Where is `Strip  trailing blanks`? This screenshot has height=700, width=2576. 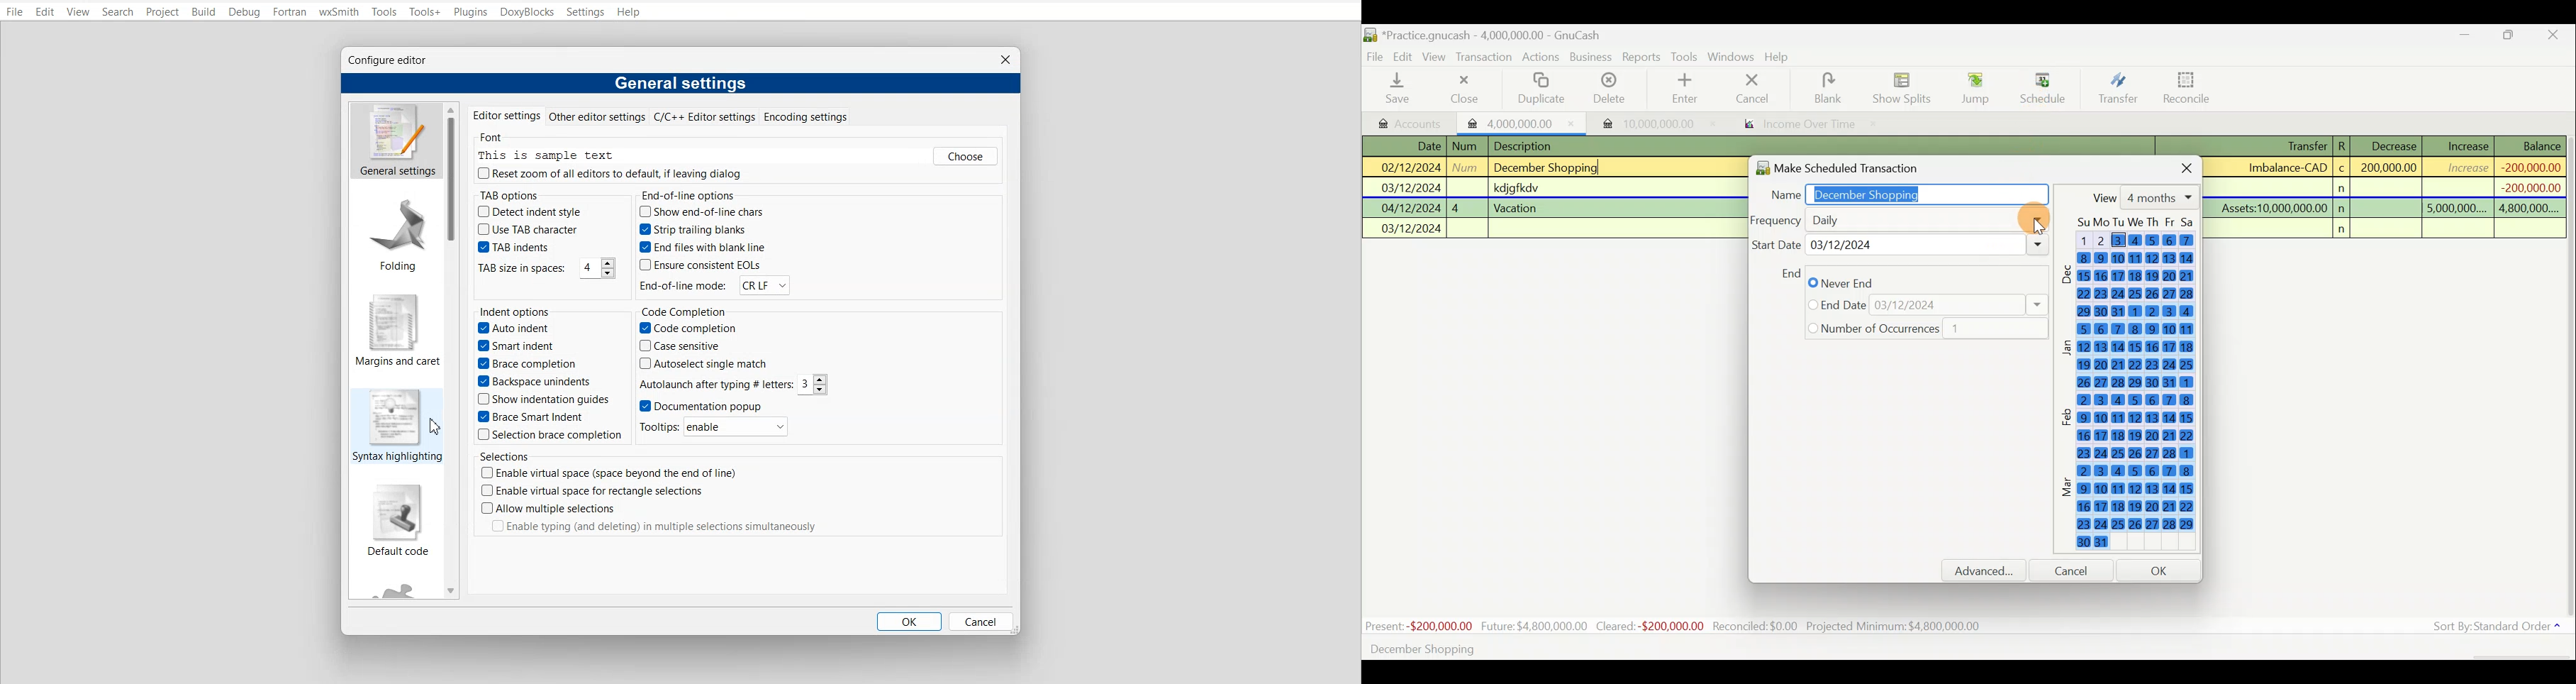 Strip  trailing blanks is located at coordinates (693, 230).